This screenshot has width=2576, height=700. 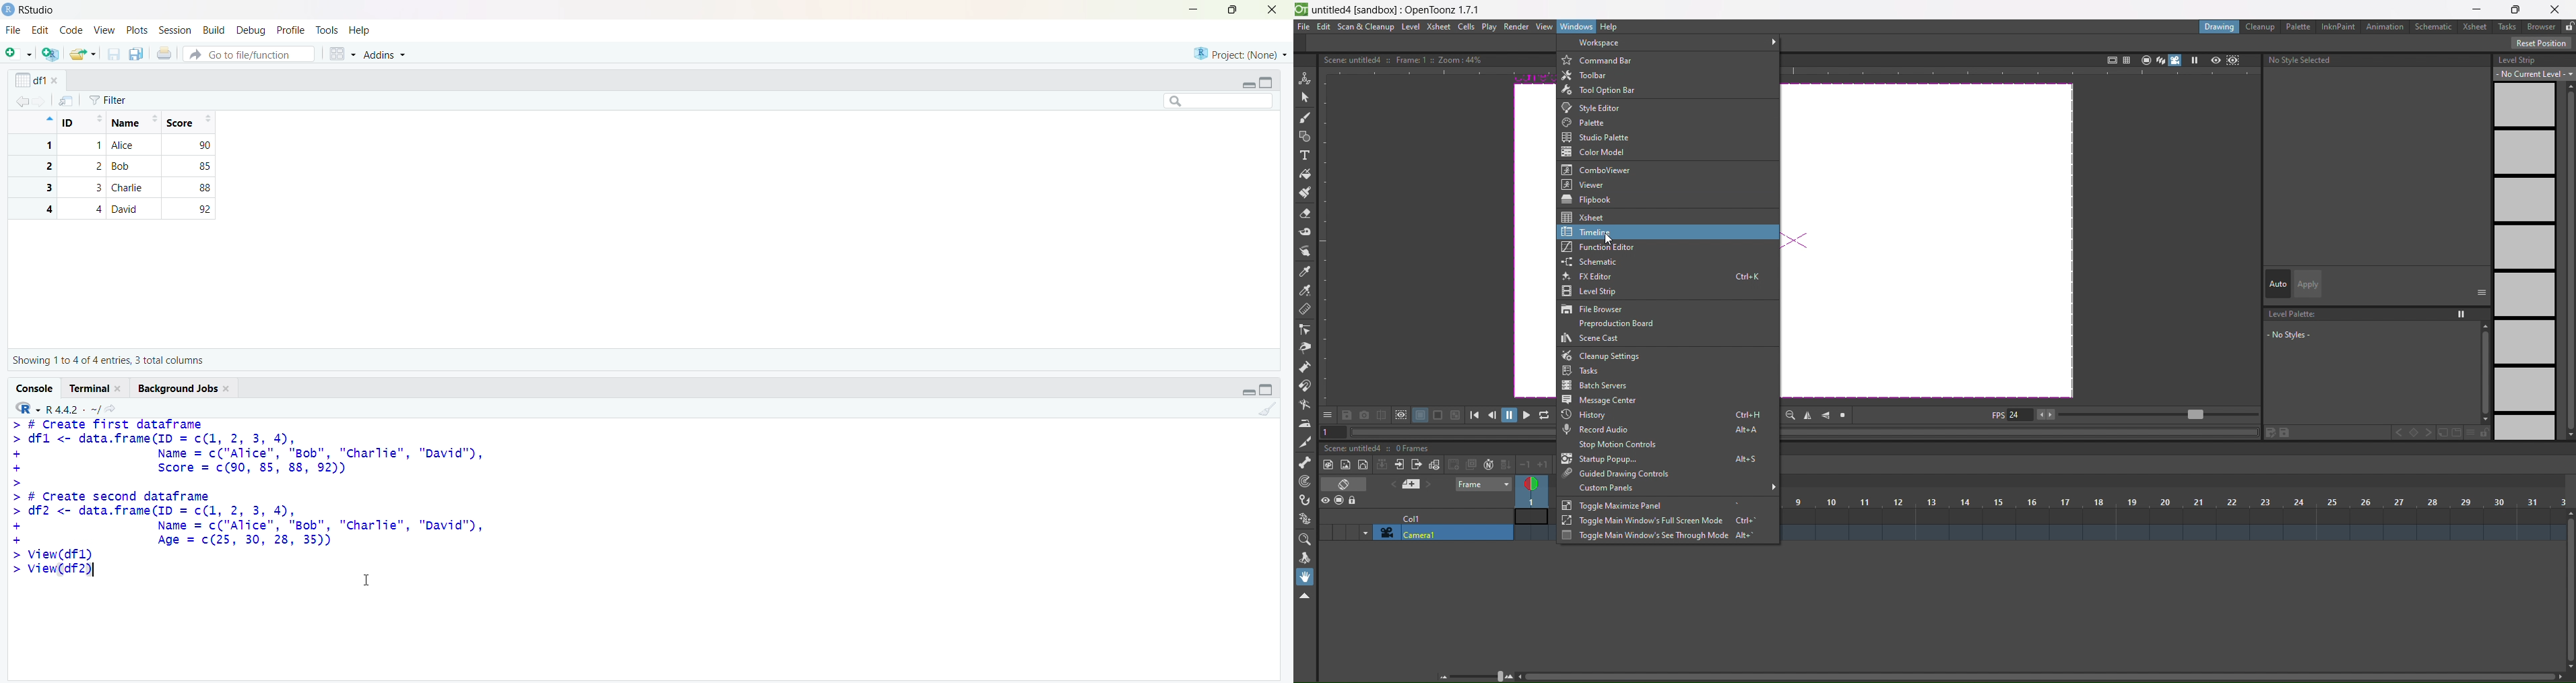 I want to click on text, so click(x=2303, y=60).